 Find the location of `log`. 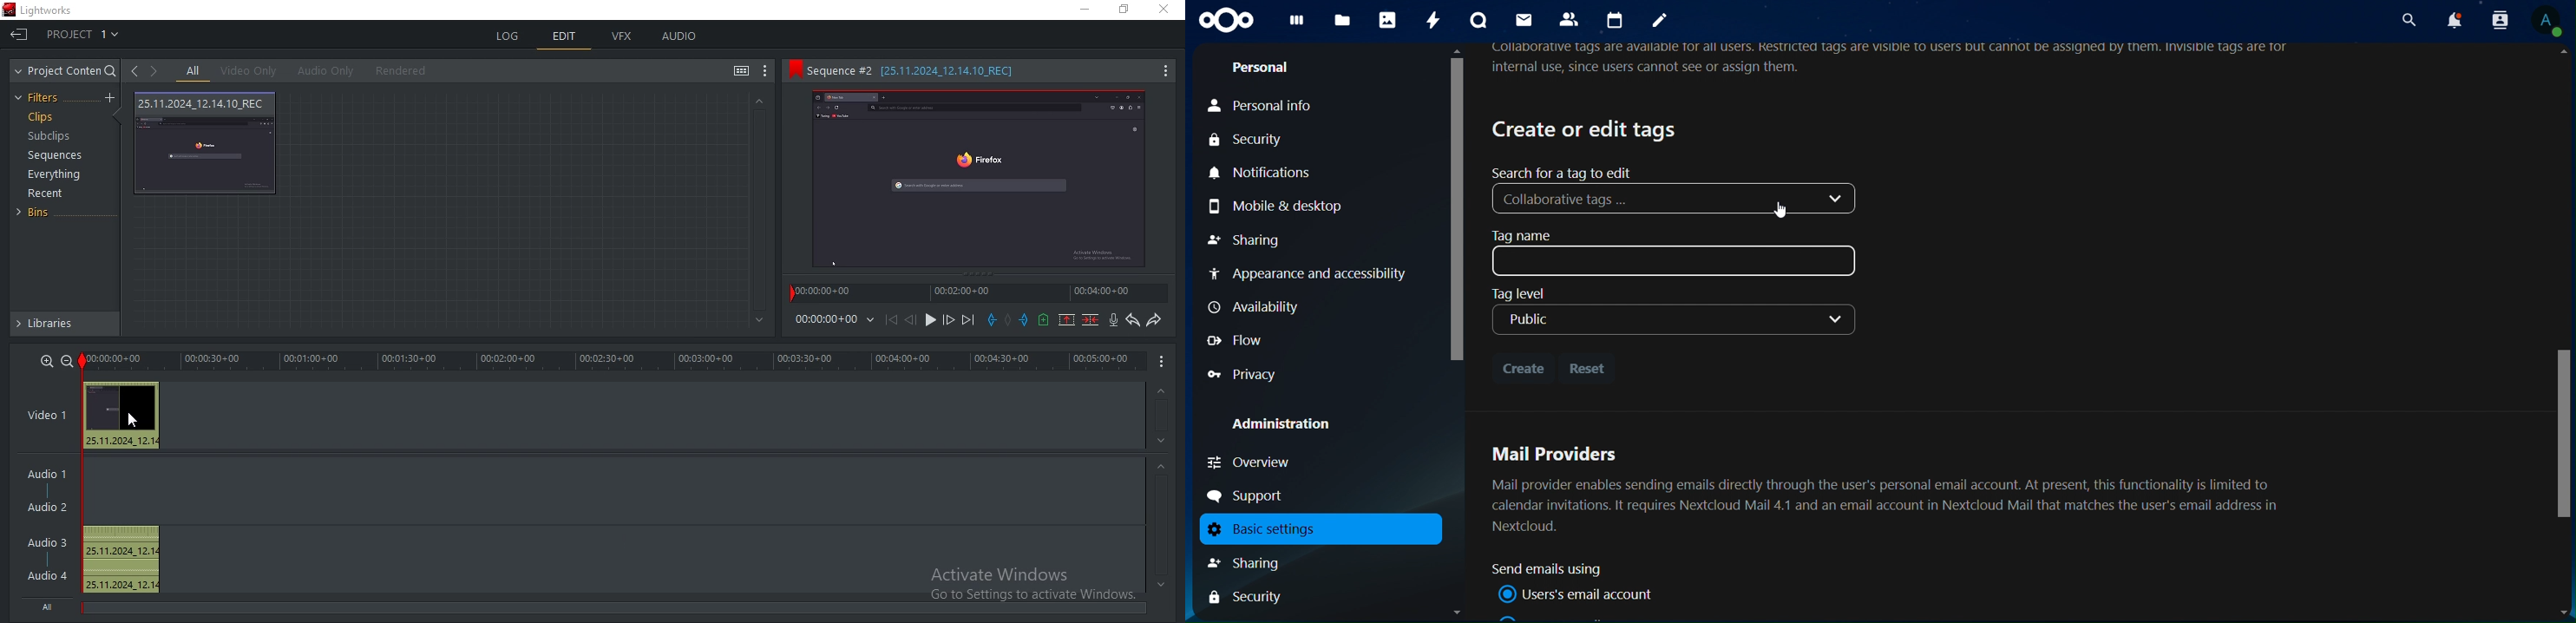

log is located at coordinates (508, 34).